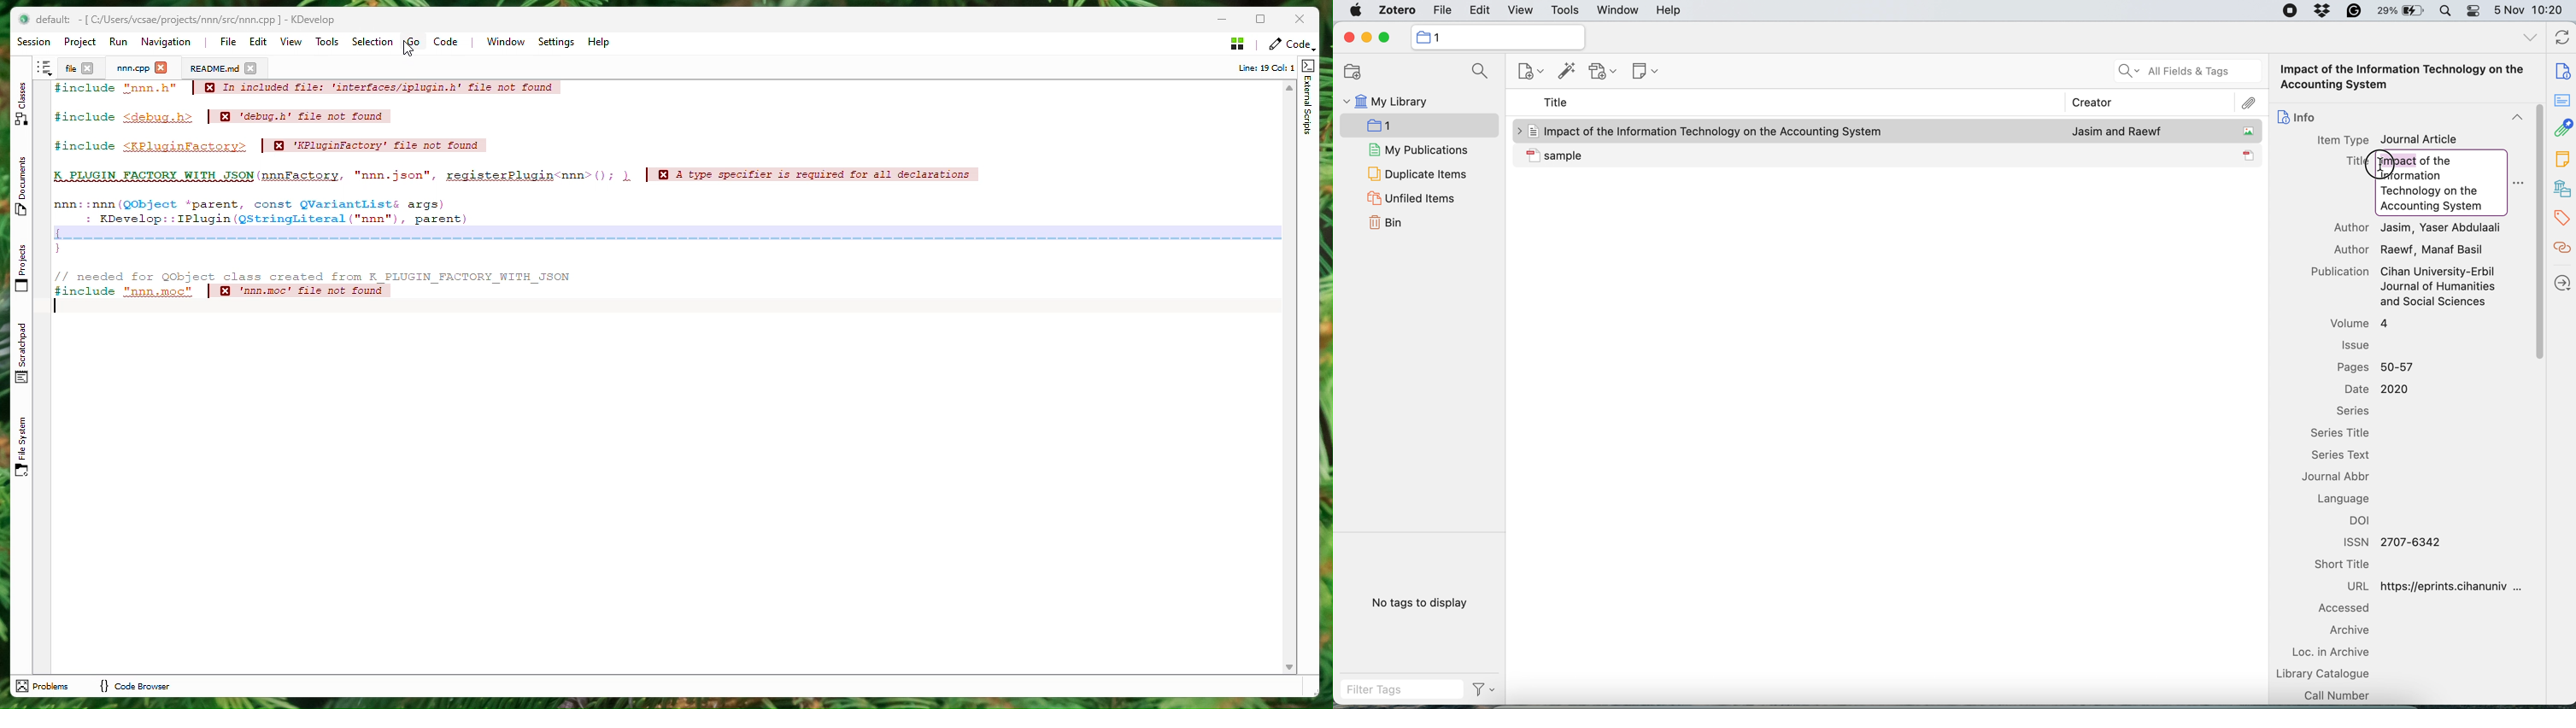 This screenshot has width=2576, height=728. What do you see at coordinates (2563, 188) in the screenshot?
I see `libraries and collection` at bounding box center [2563, 188].